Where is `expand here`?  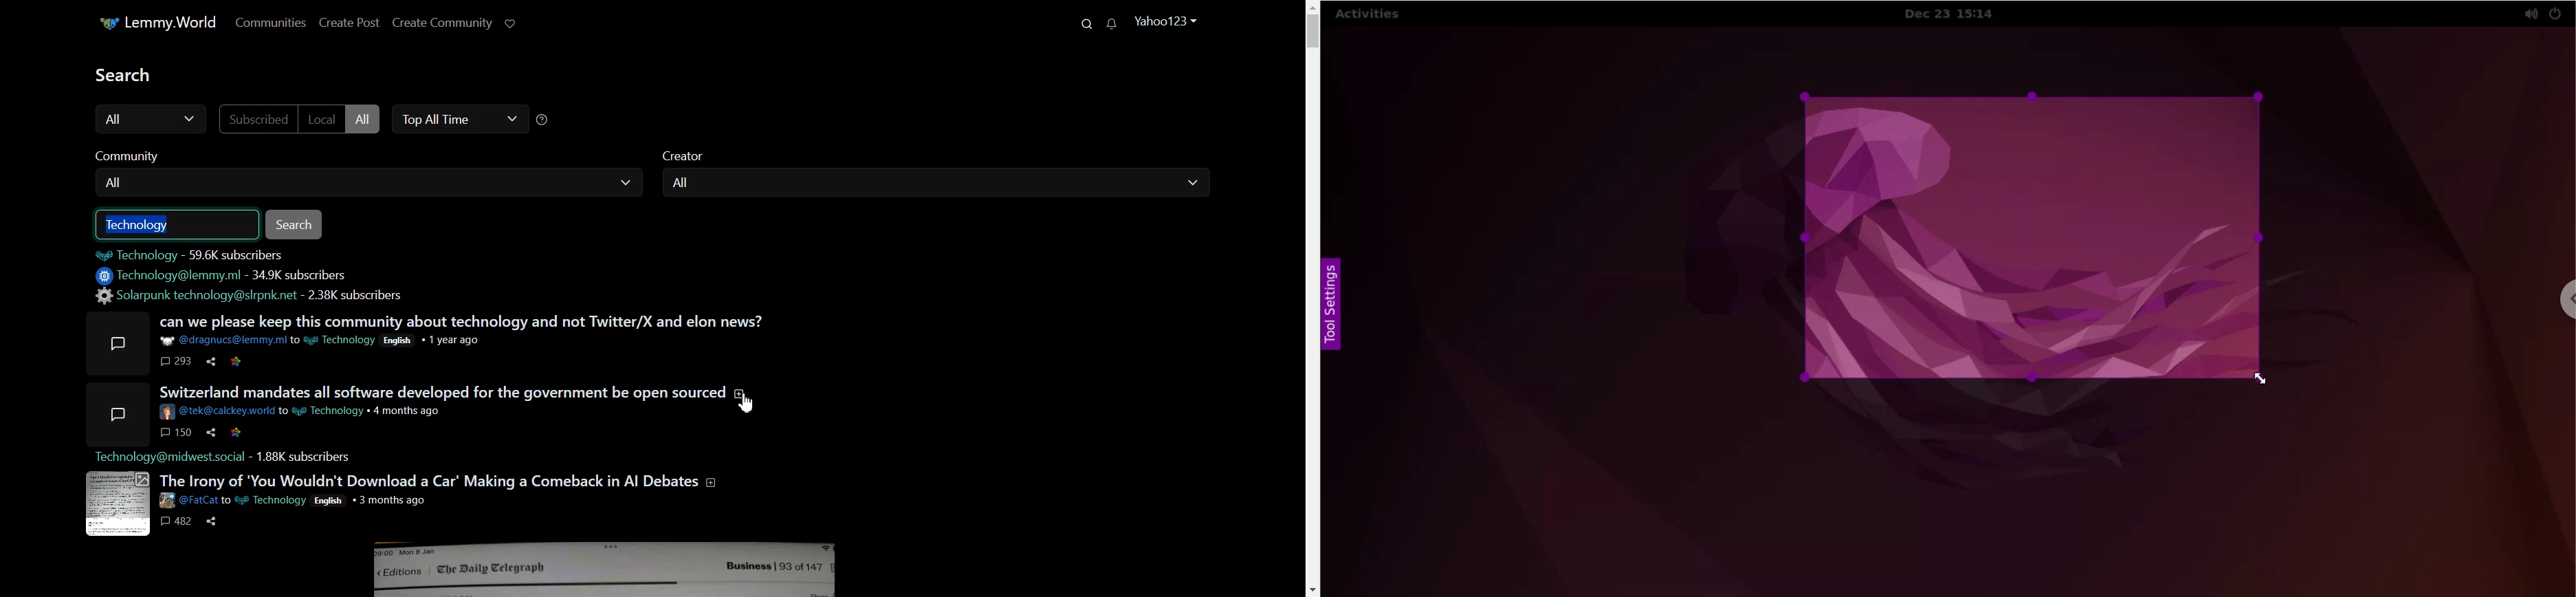
expand here is located at coordinates (116, 506).